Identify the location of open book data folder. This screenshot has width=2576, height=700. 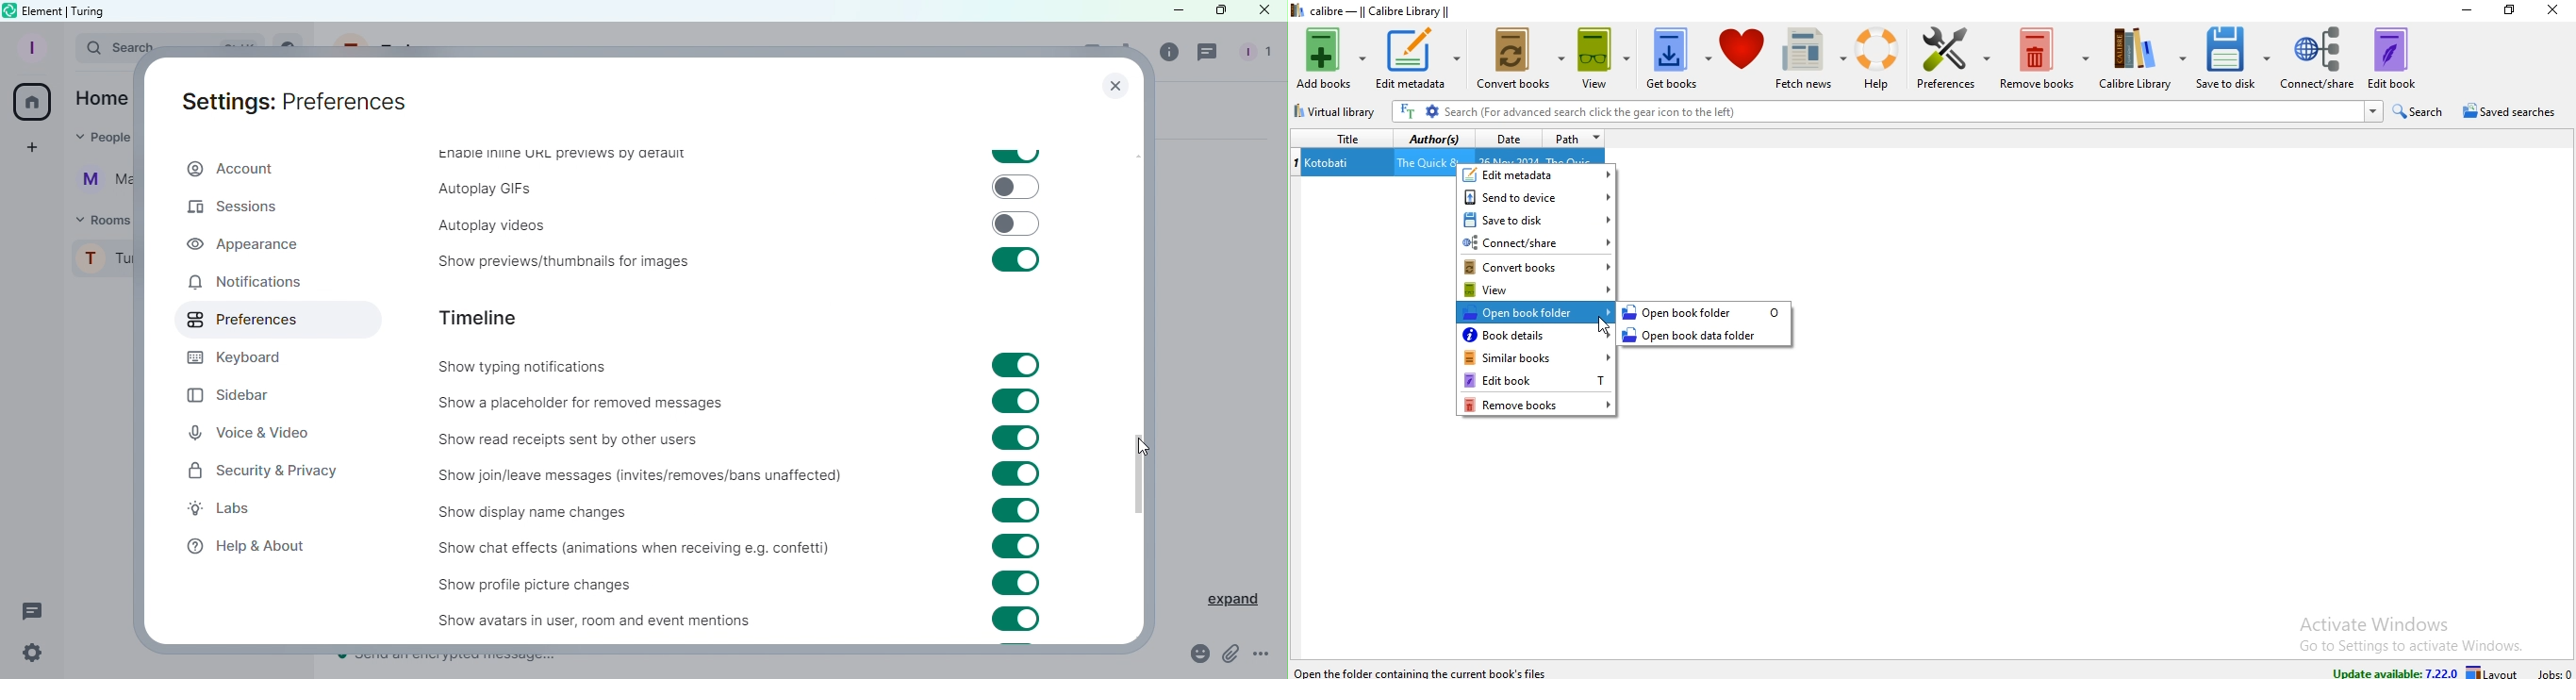
(1705, 335).